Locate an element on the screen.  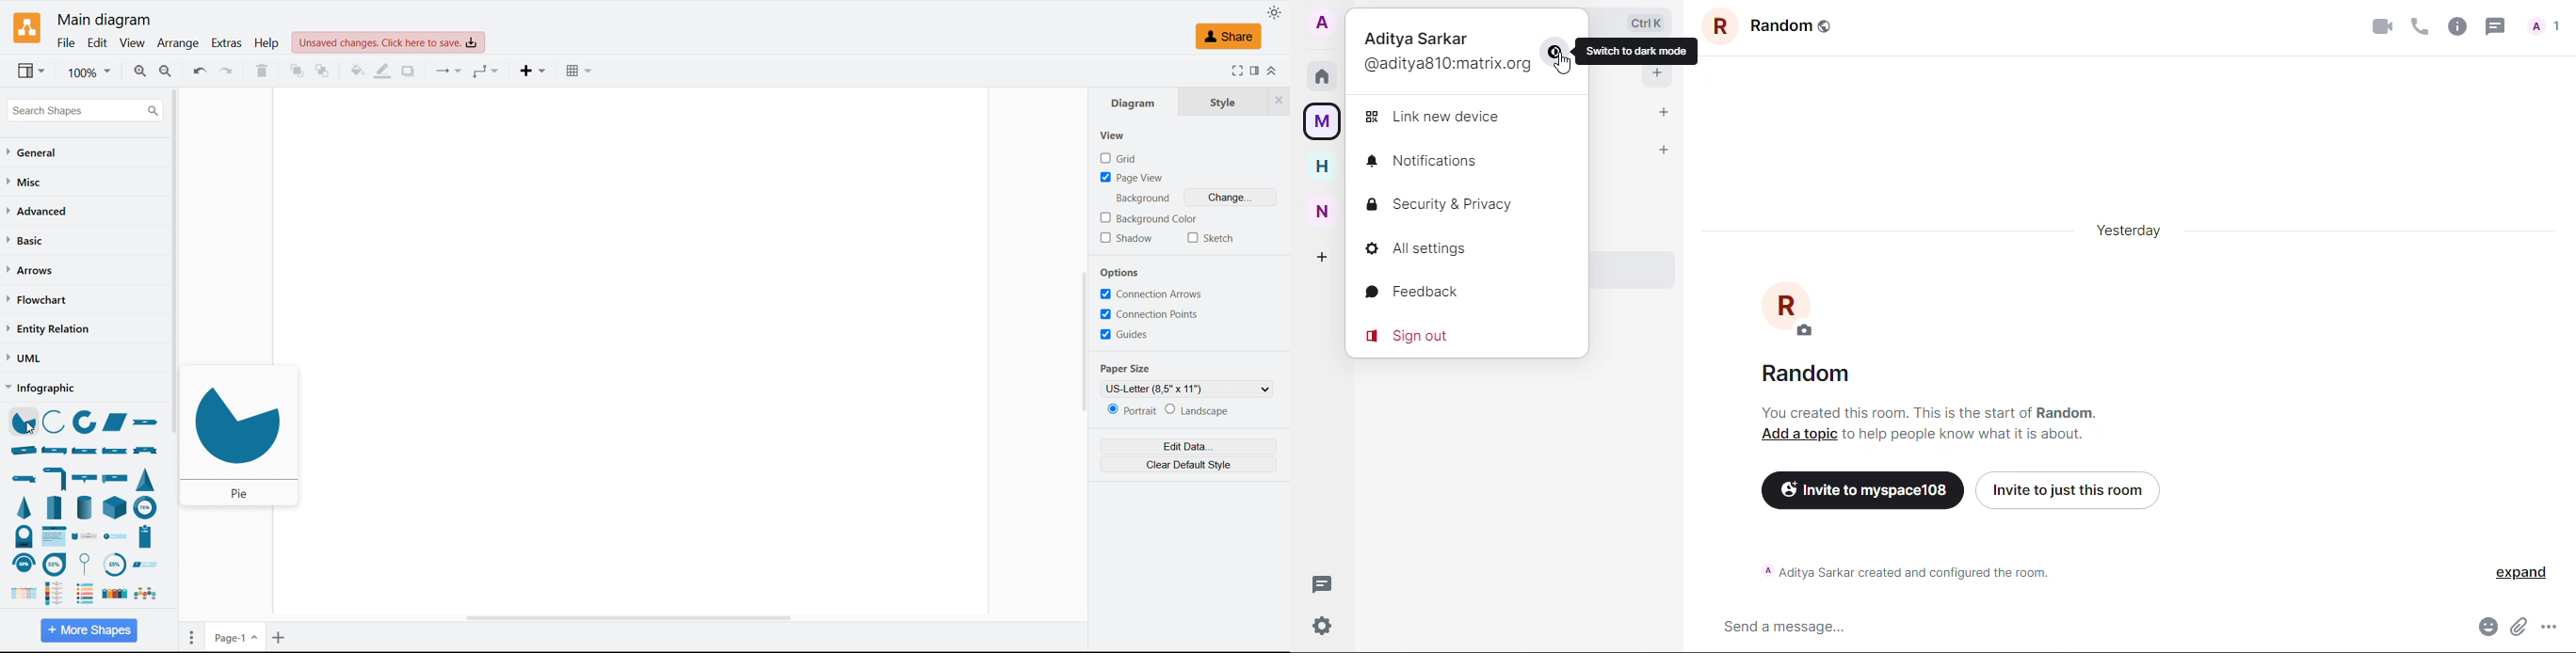
ribbon front folded is located at coordinates (85, 451).